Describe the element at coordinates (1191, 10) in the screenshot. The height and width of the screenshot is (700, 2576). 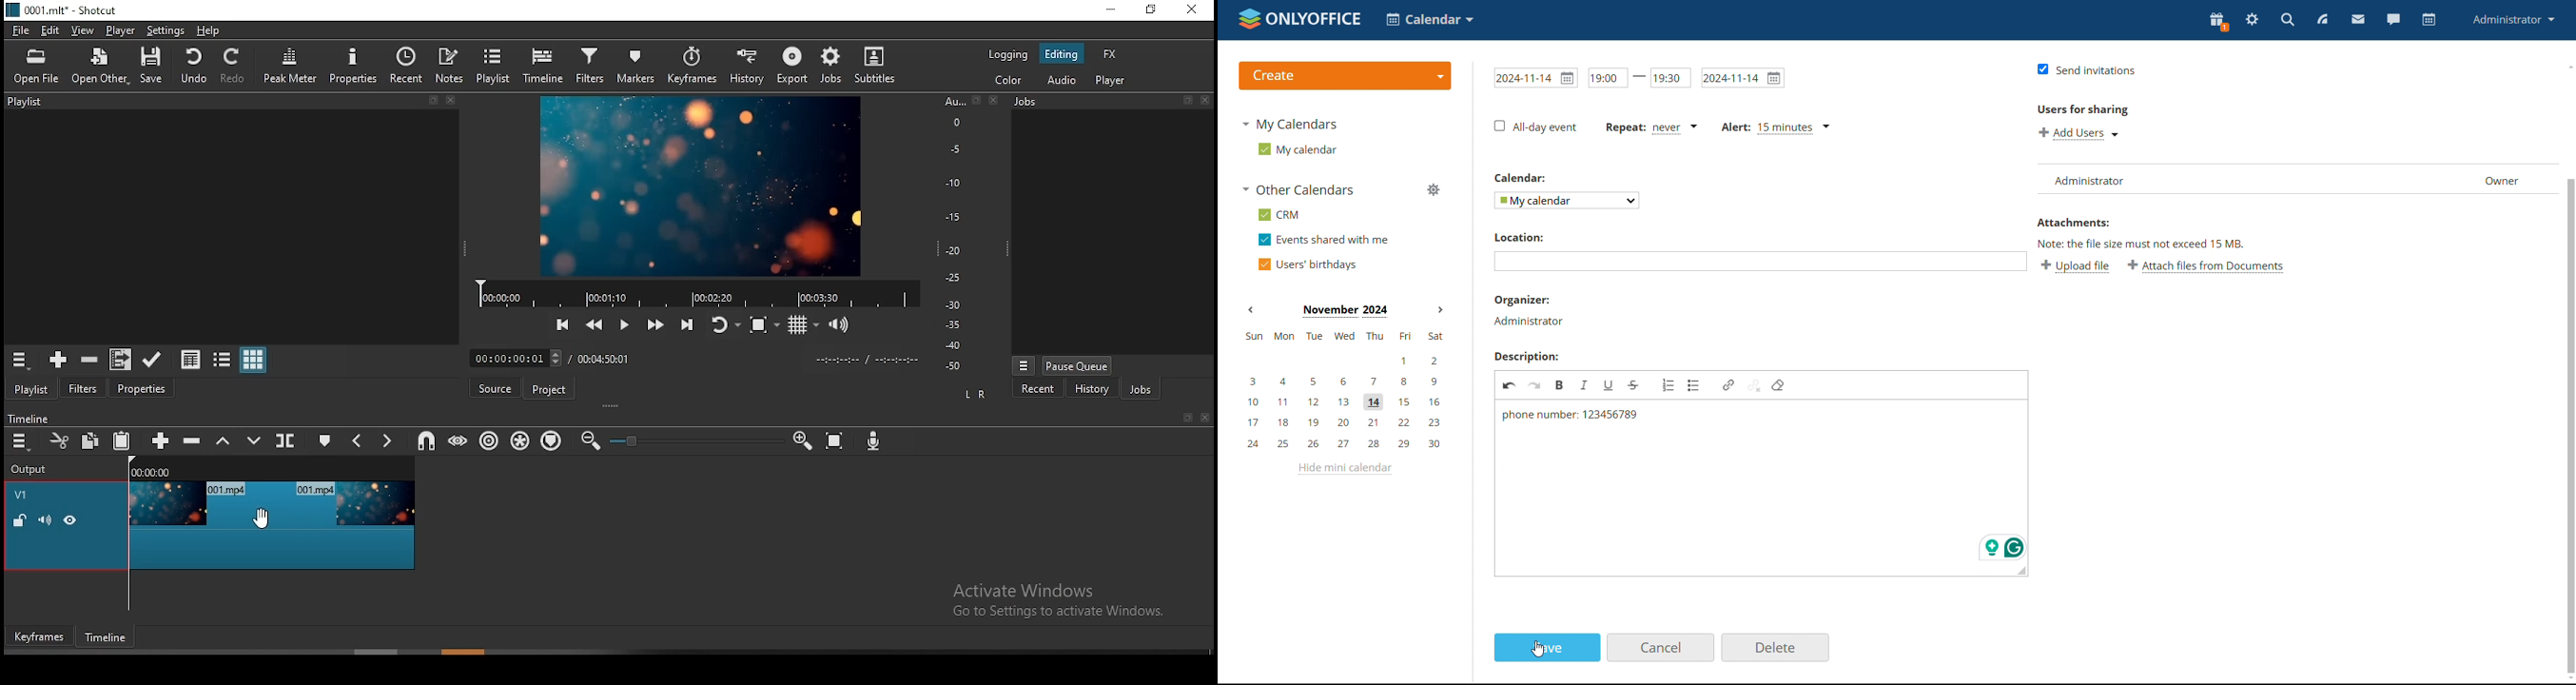
I see `close window` at that location.